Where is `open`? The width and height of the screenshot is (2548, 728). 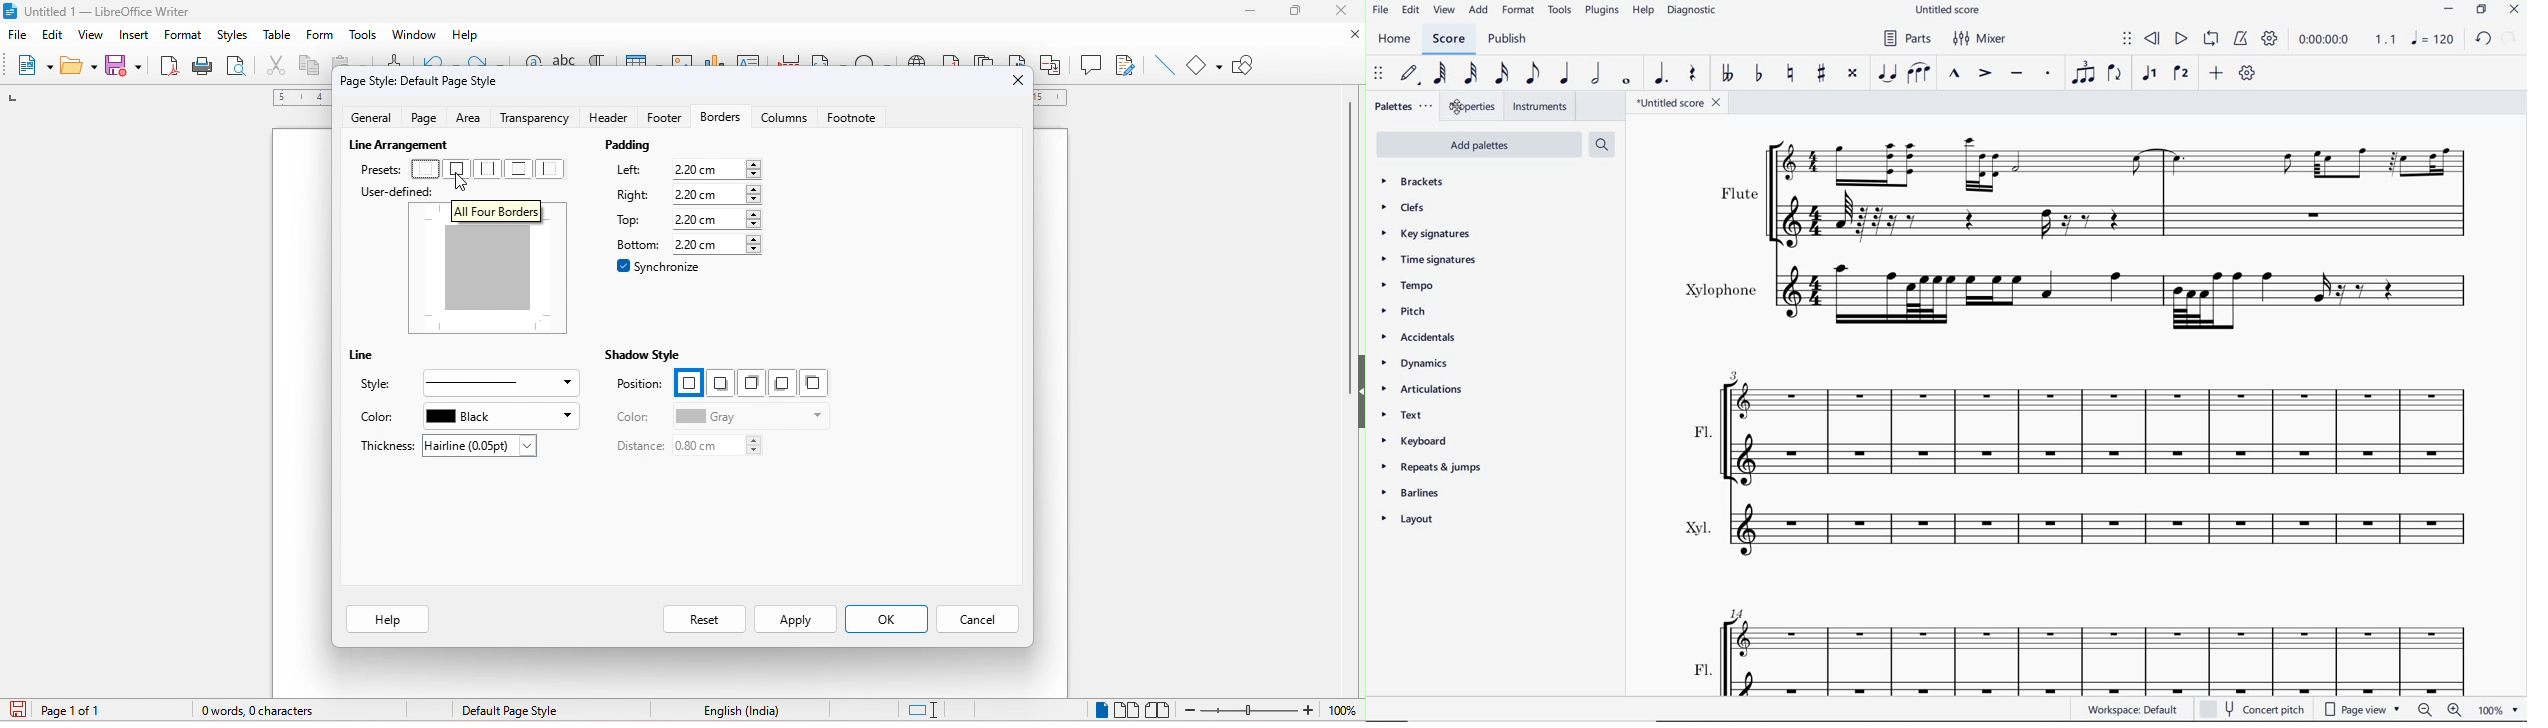 open is located at coordinates (77, 68).